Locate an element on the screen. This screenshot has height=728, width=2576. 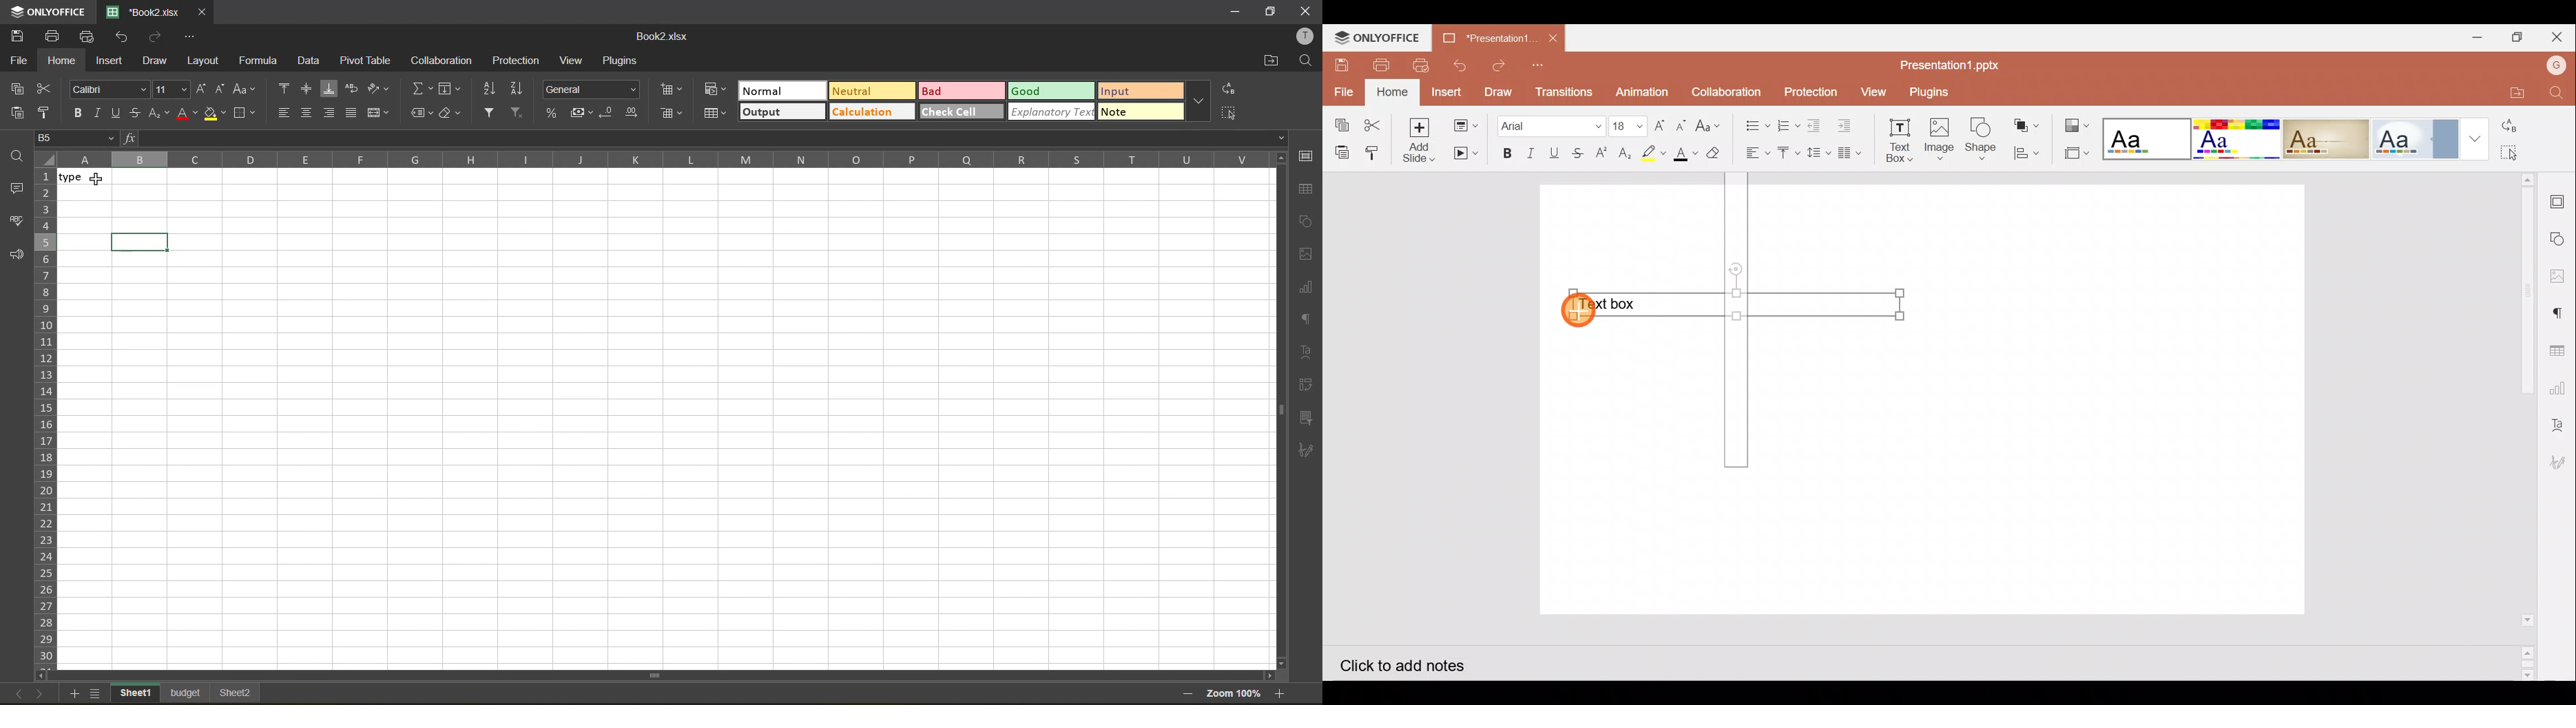
cell address is located at coordinates (79, 138).